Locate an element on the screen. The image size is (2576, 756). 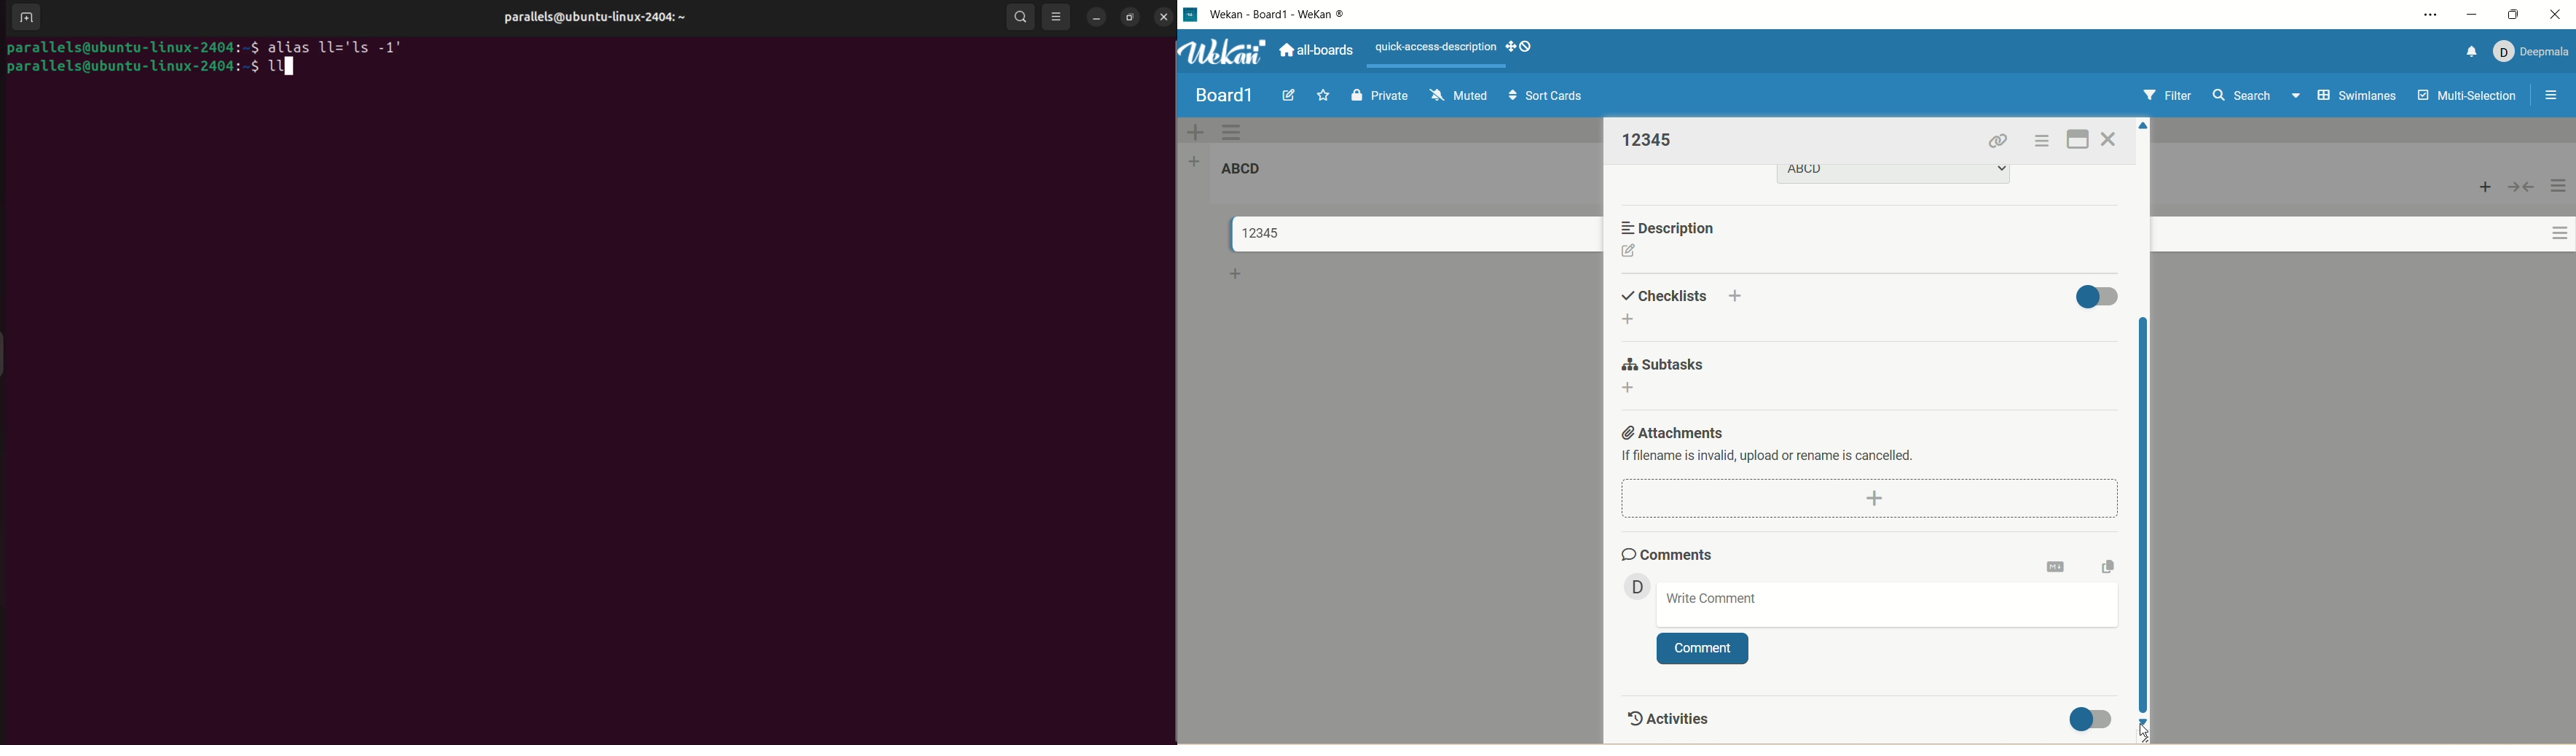
text is located at coordinates (1437, 47).